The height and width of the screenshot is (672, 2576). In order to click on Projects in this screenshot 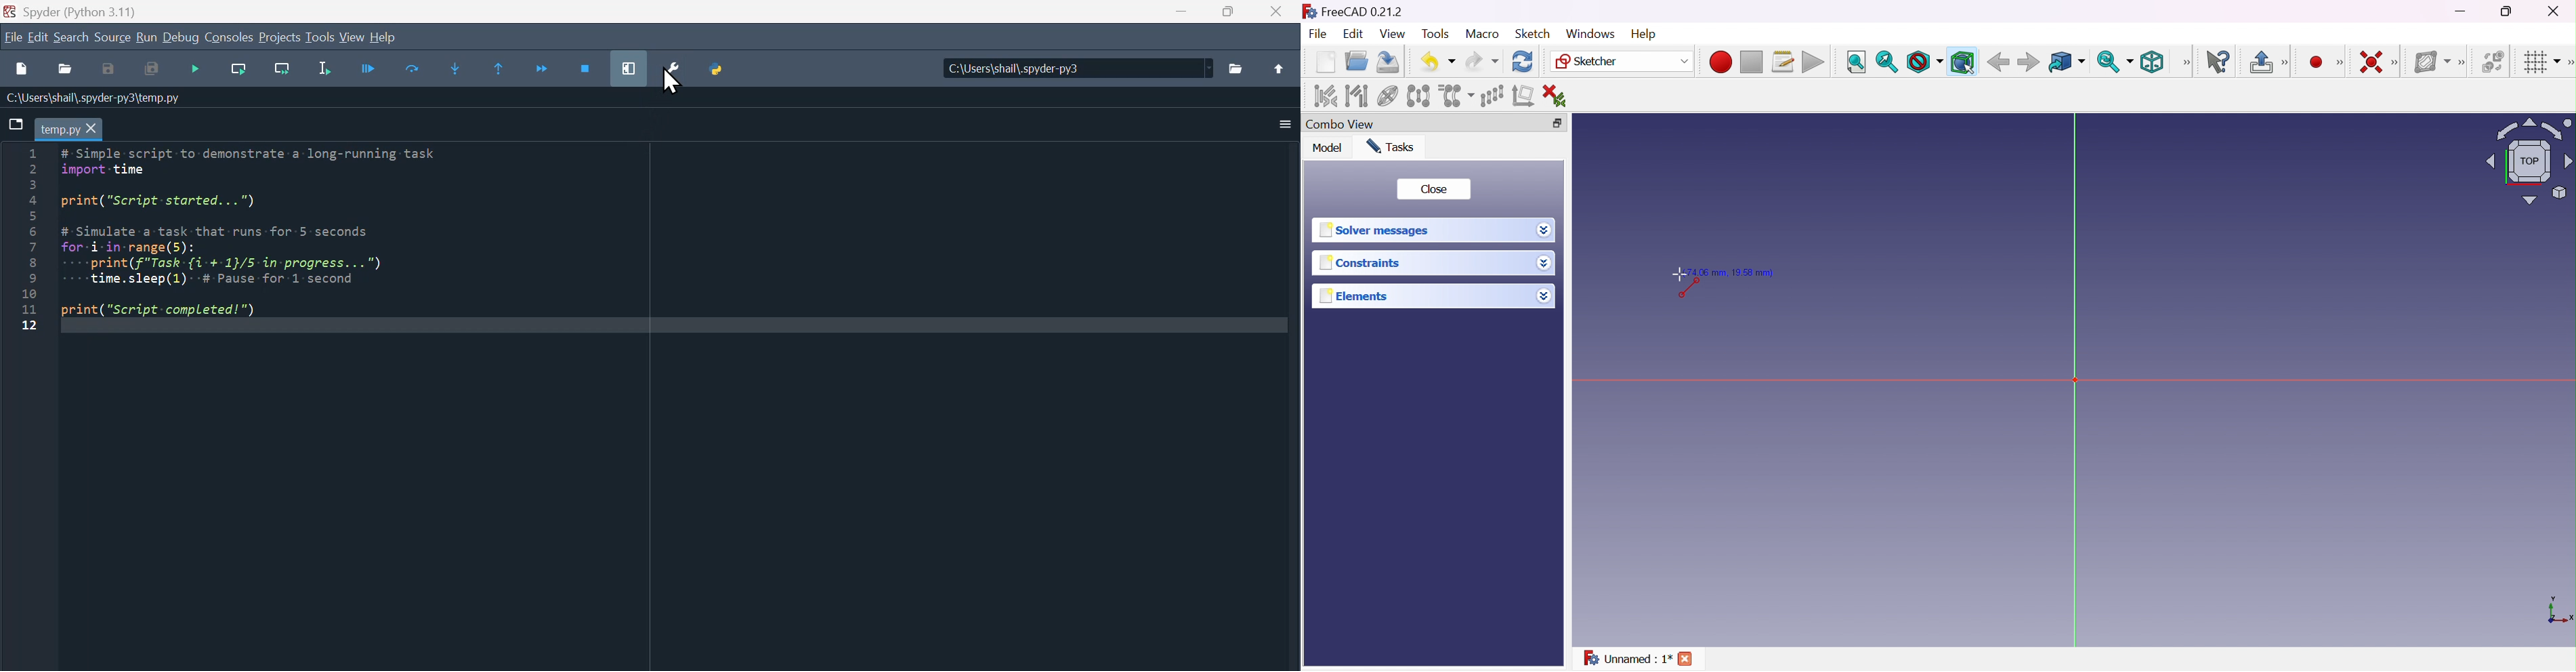, I will do `click(278, 36)`.